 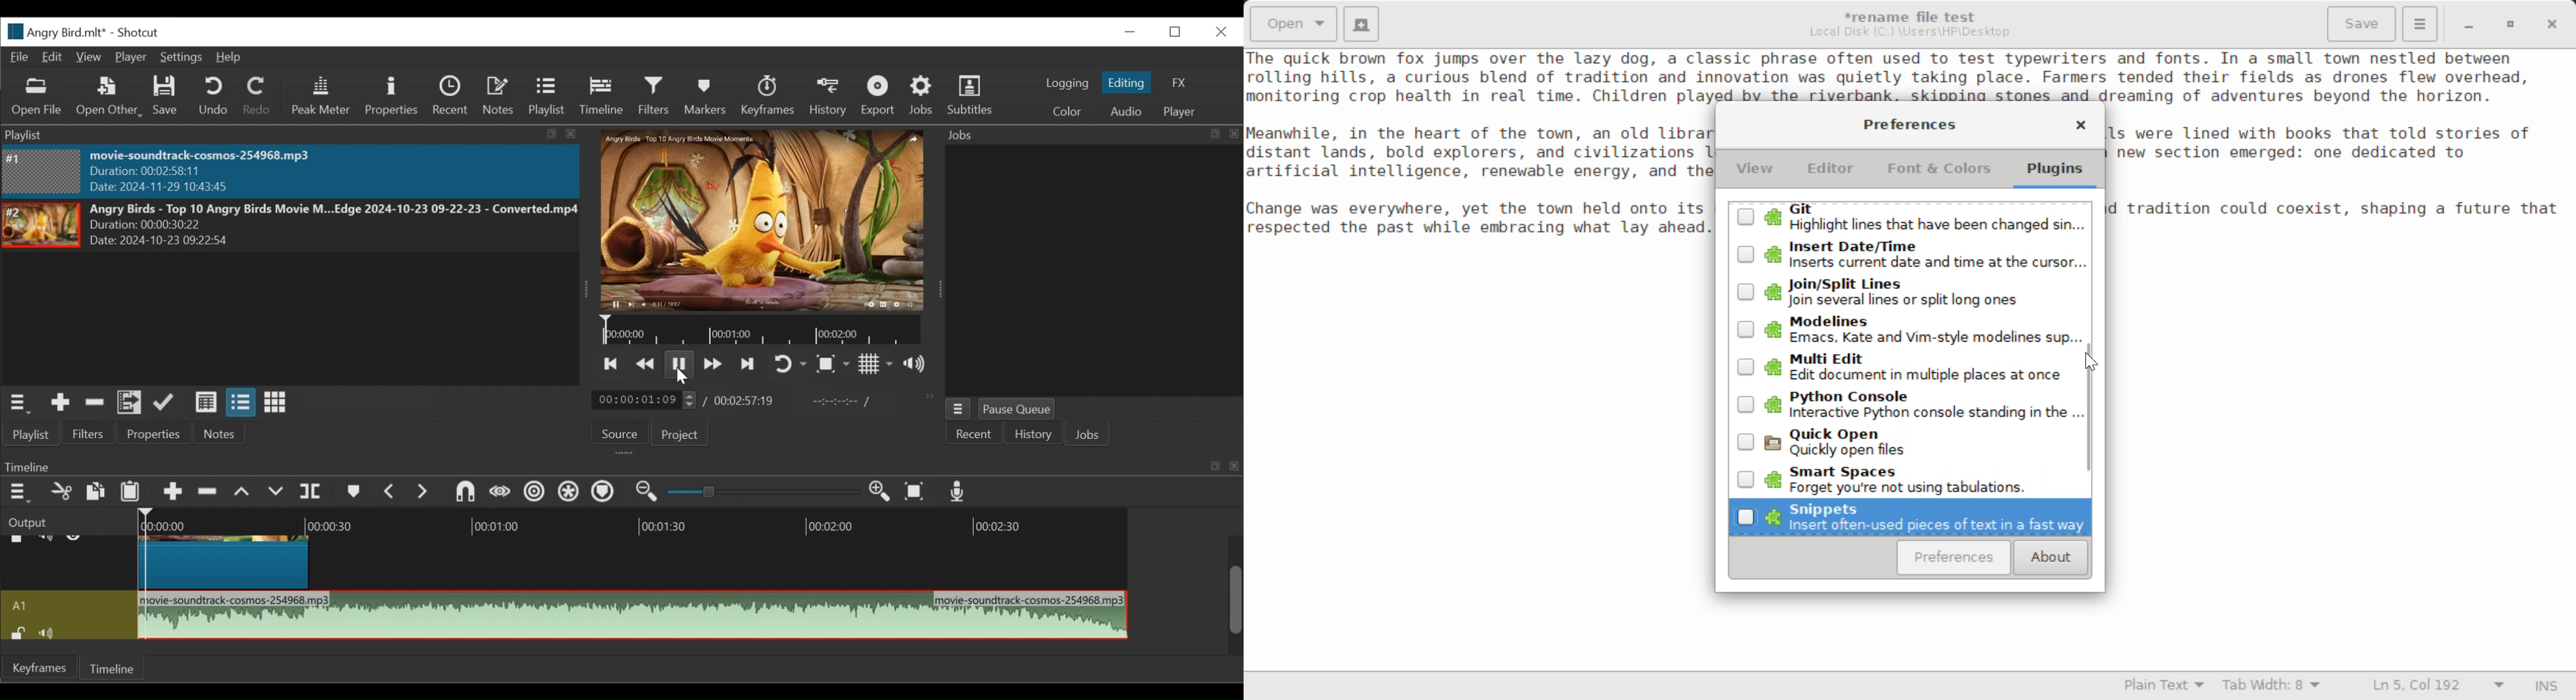 I want to click on Output, so click(x=67, y=521).